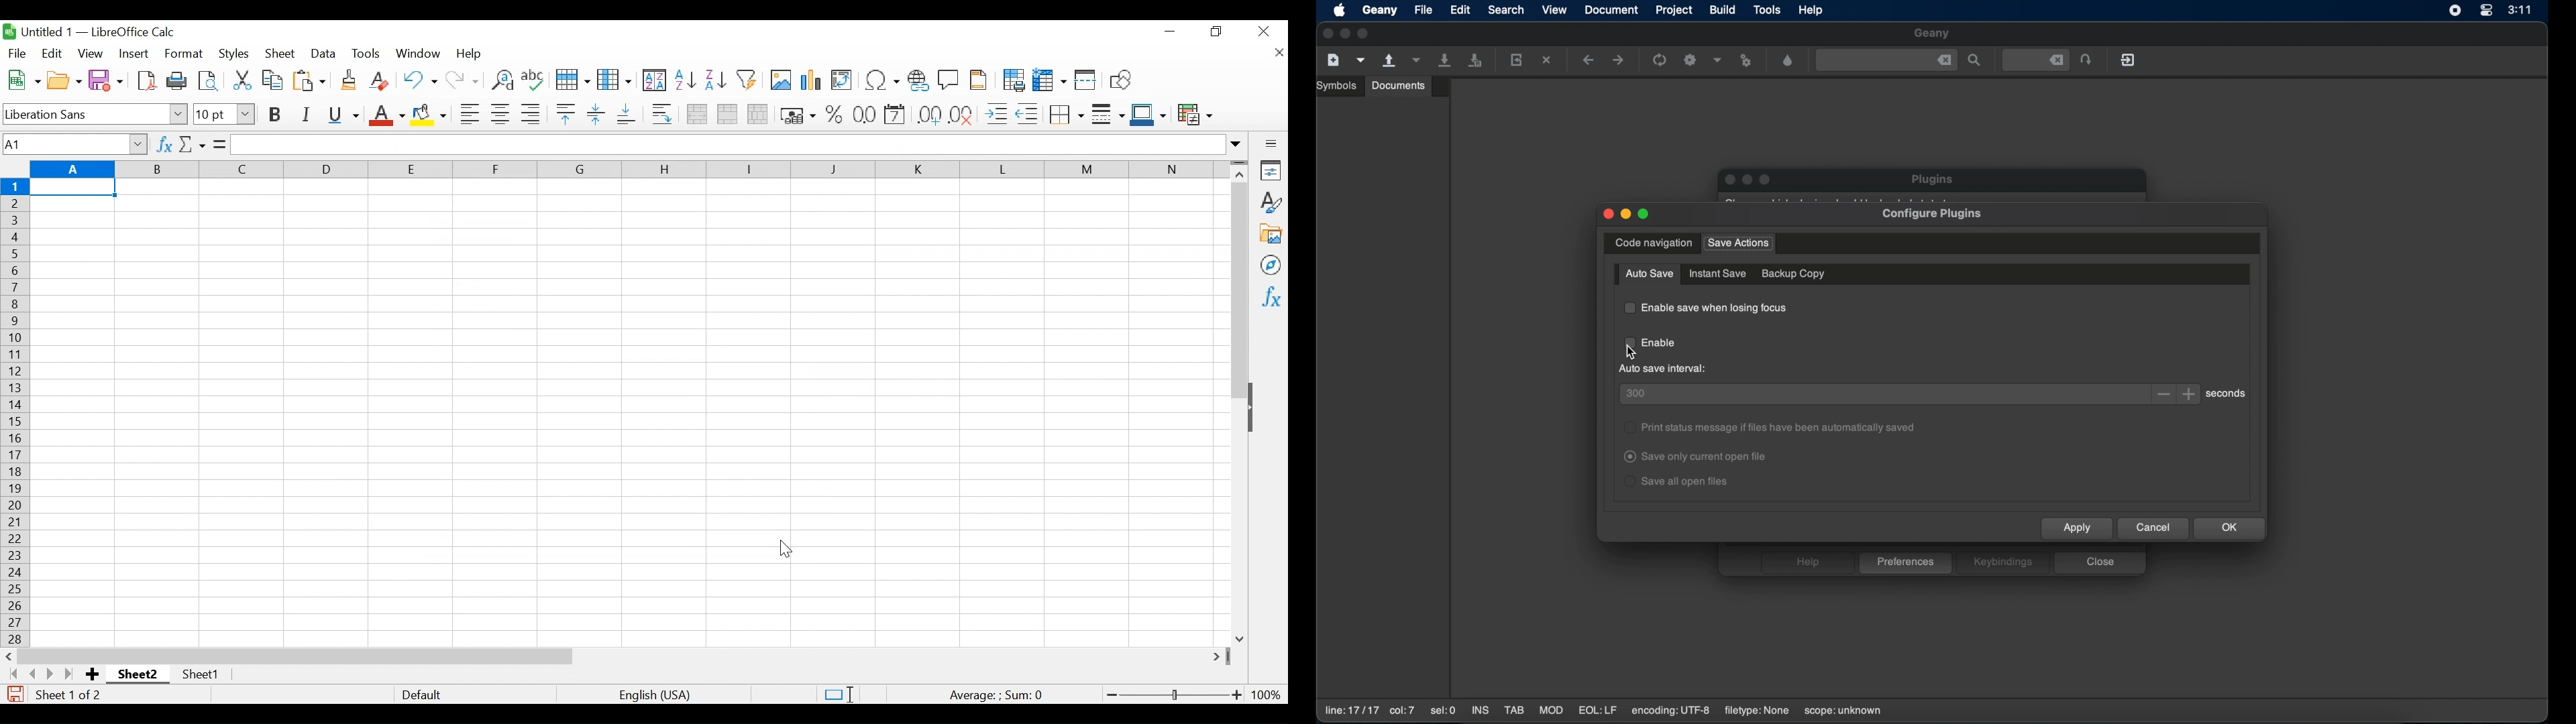  Describe the element at coordinates (1812, 10) in the screenshot. I see `help` at that location.